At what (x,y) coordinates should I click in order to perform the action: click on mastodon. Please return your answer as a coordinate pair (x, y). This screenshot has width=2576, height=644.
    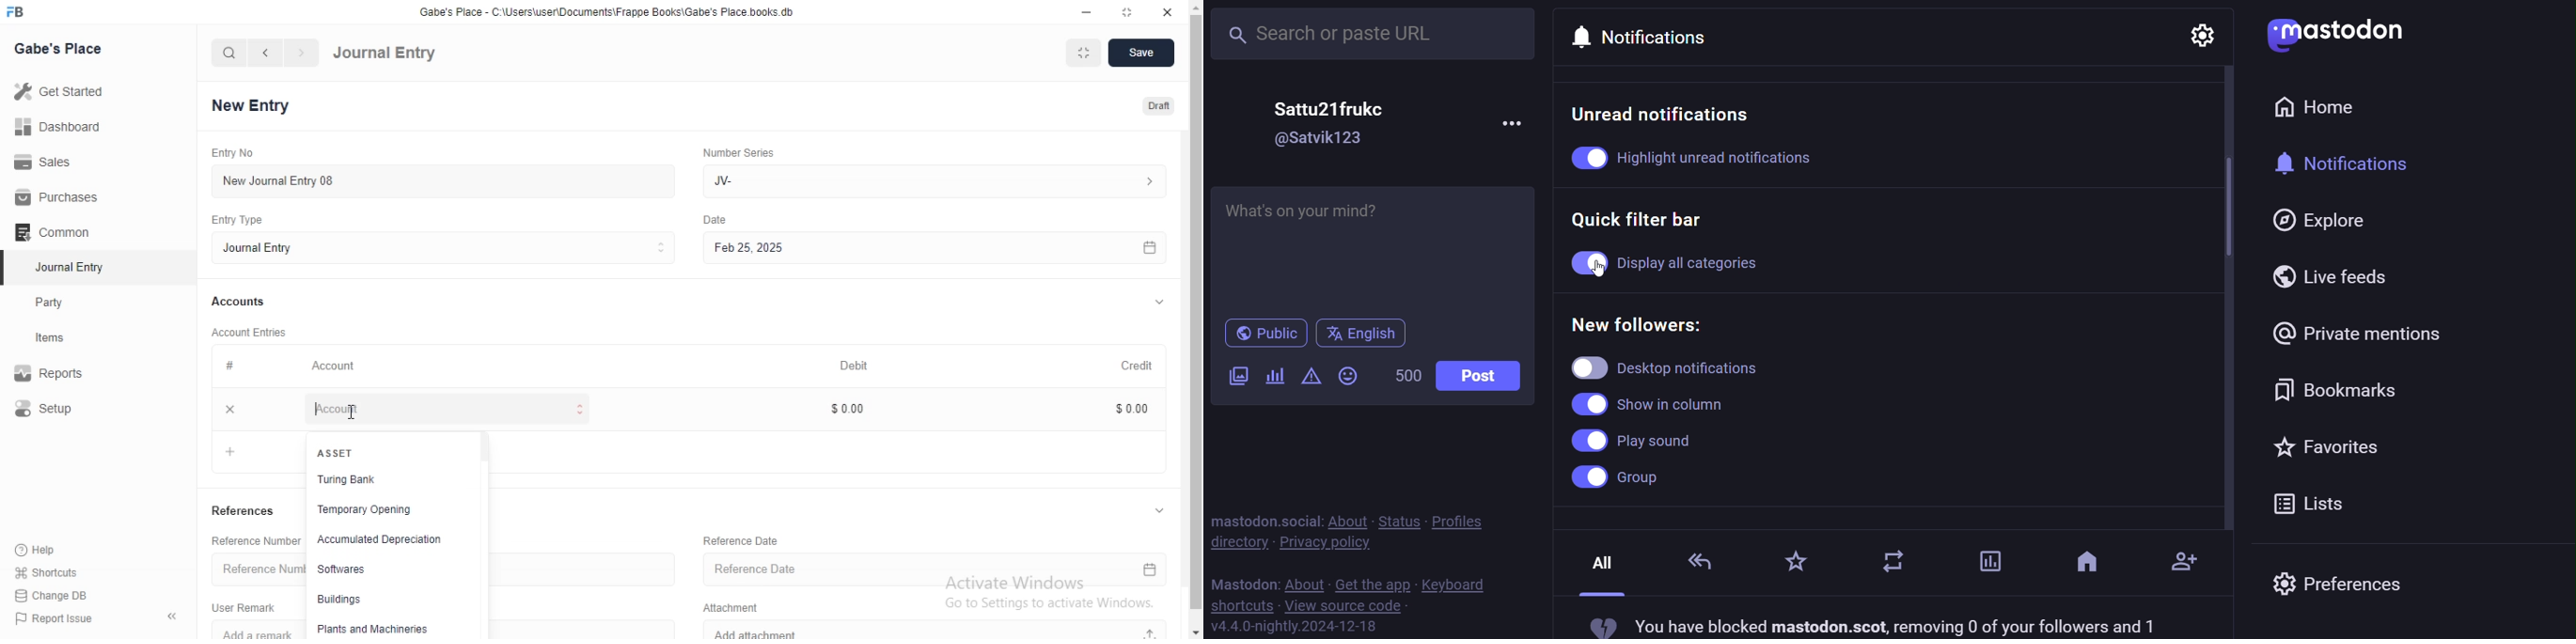
    Looking at the image, I should click on (2335, 33).